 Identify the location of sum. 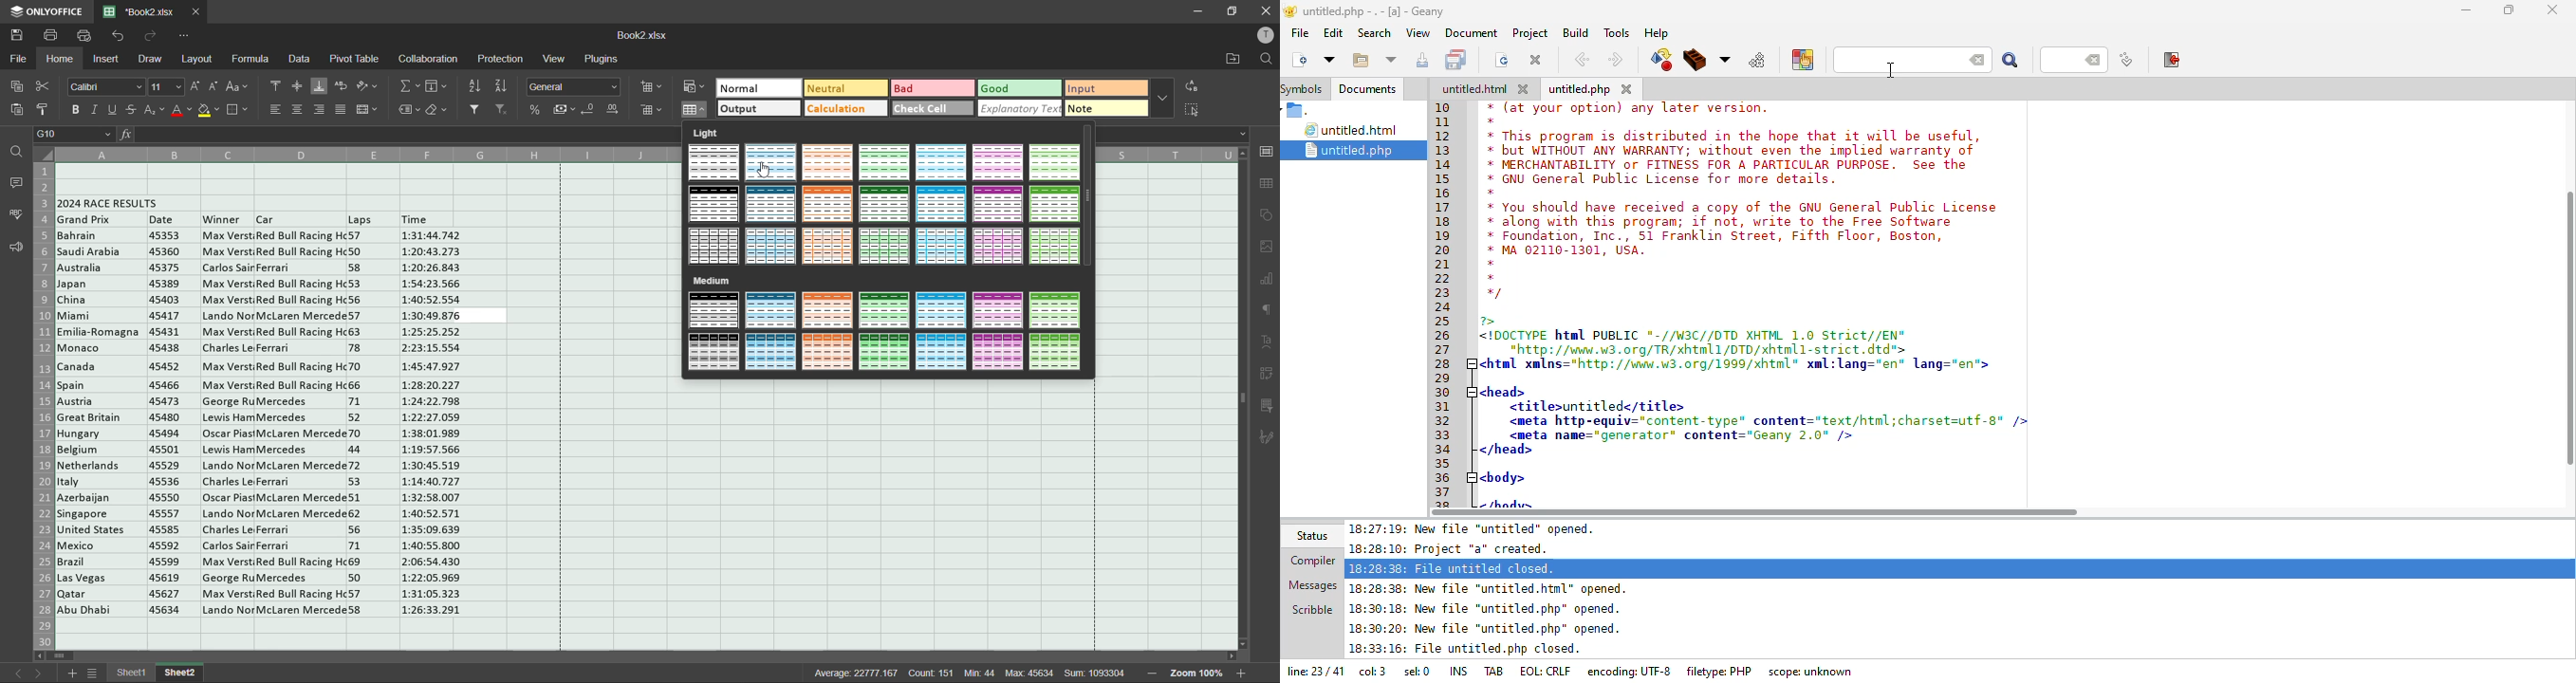
(1097, 674).